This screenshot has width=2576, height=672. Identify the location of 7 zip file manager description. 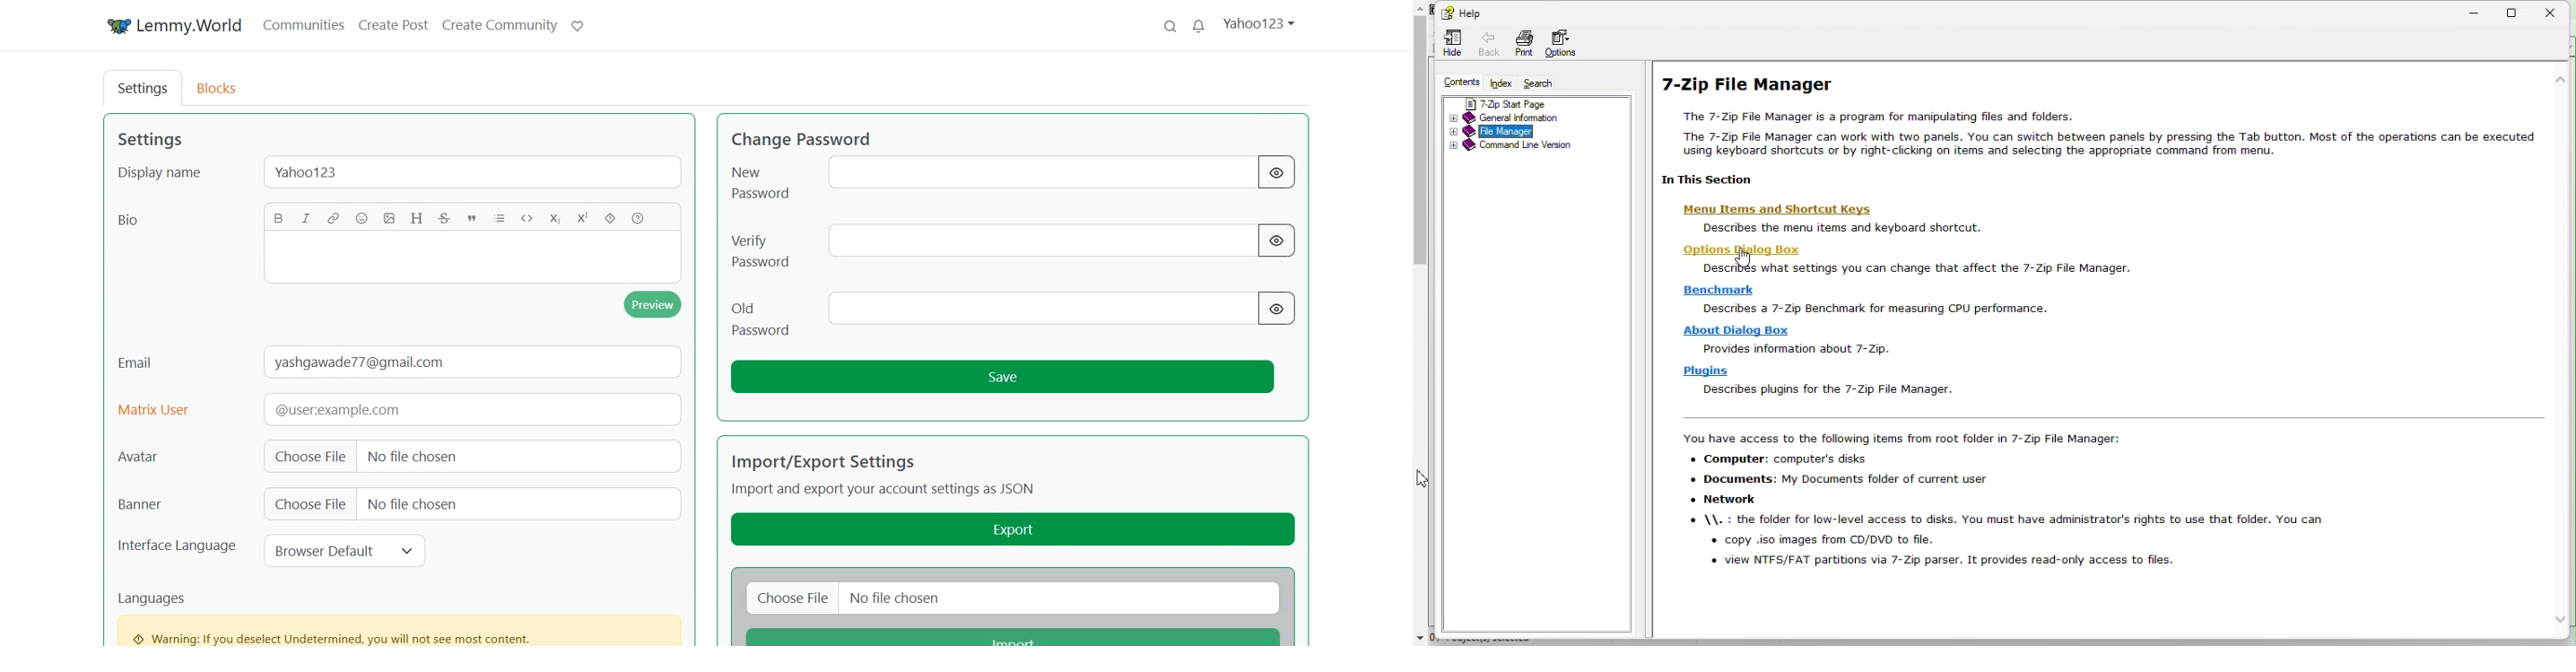
(1919, 268).